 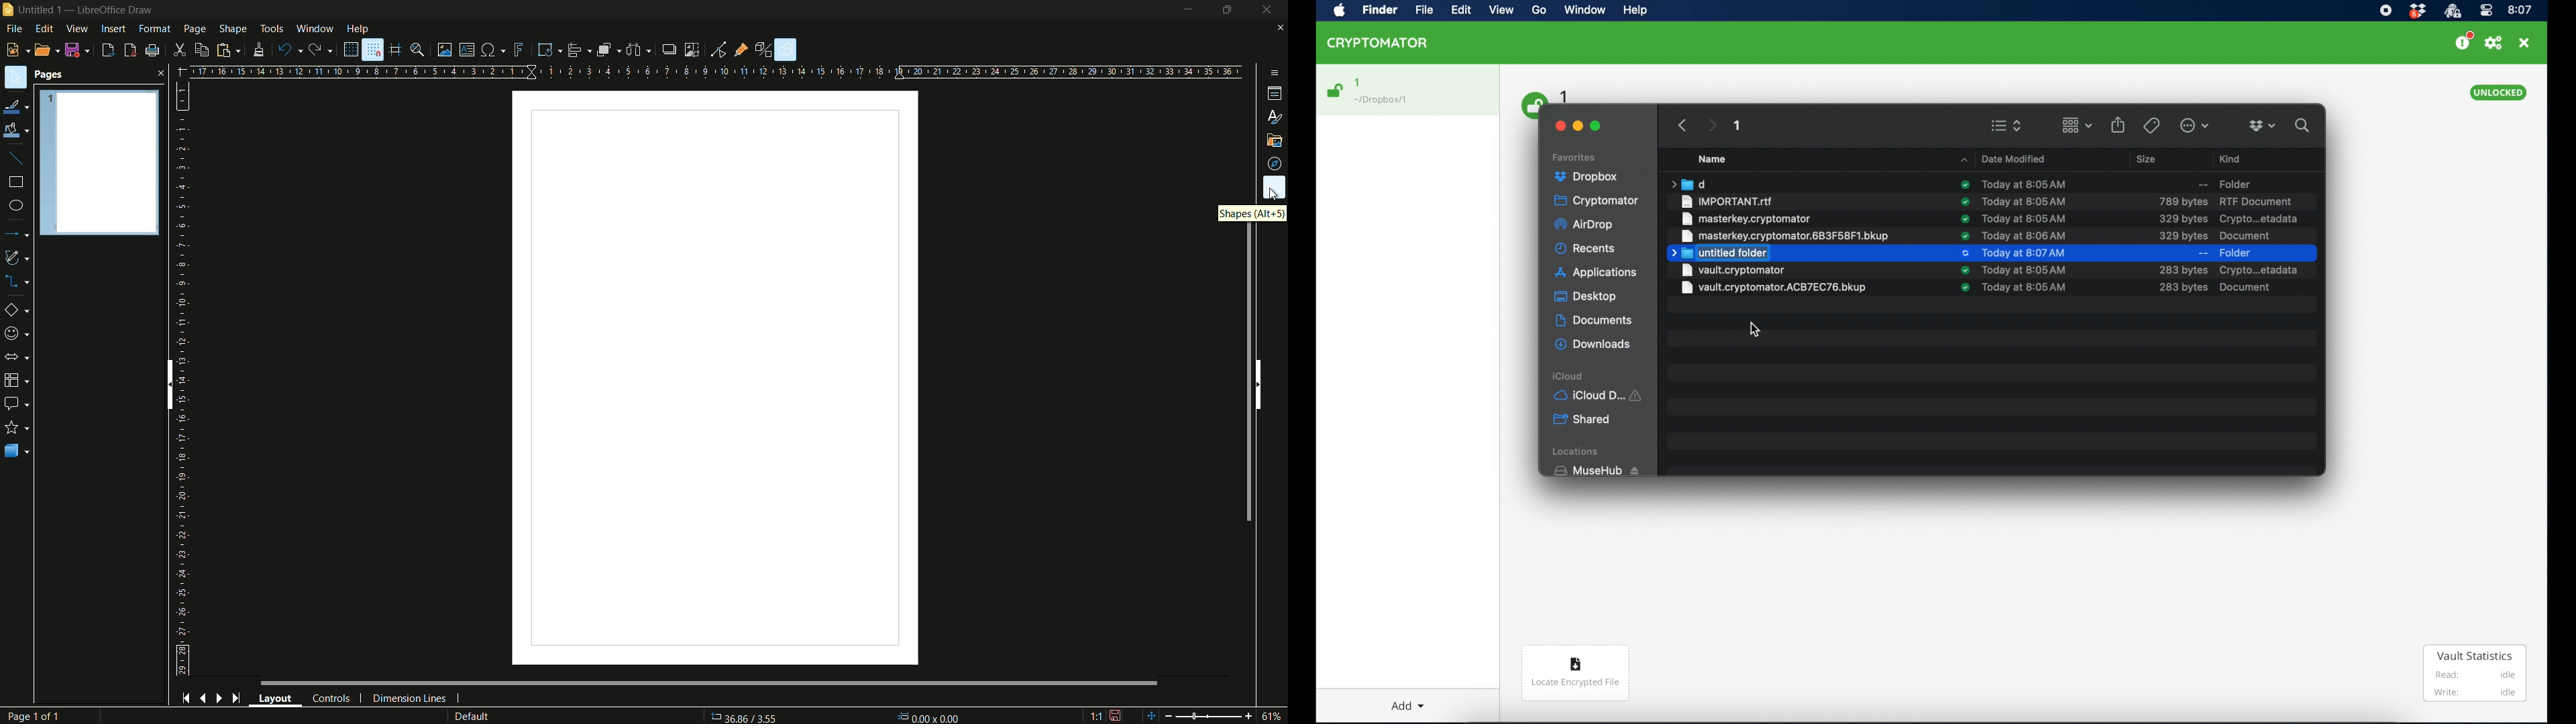 I want to click on downloads, so click(x=1593, y=344).